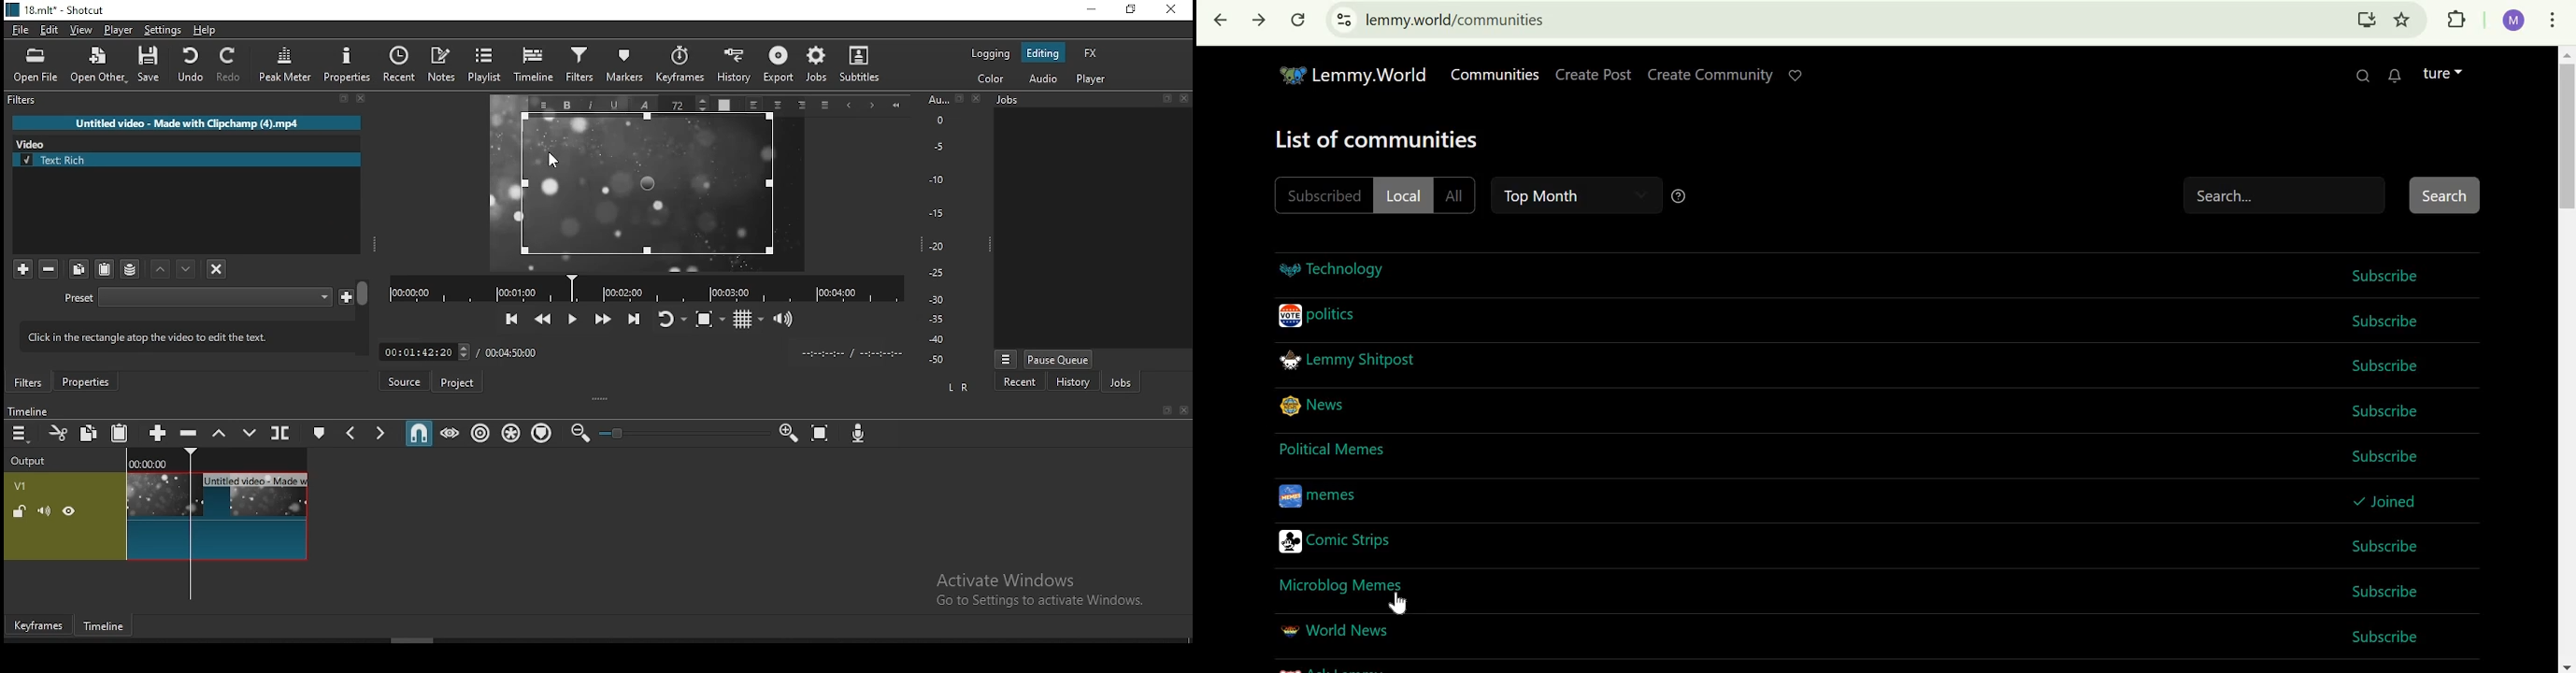 This screenshot has width=2576, height=700. I want to click on ripple markers, so click(544, 434).